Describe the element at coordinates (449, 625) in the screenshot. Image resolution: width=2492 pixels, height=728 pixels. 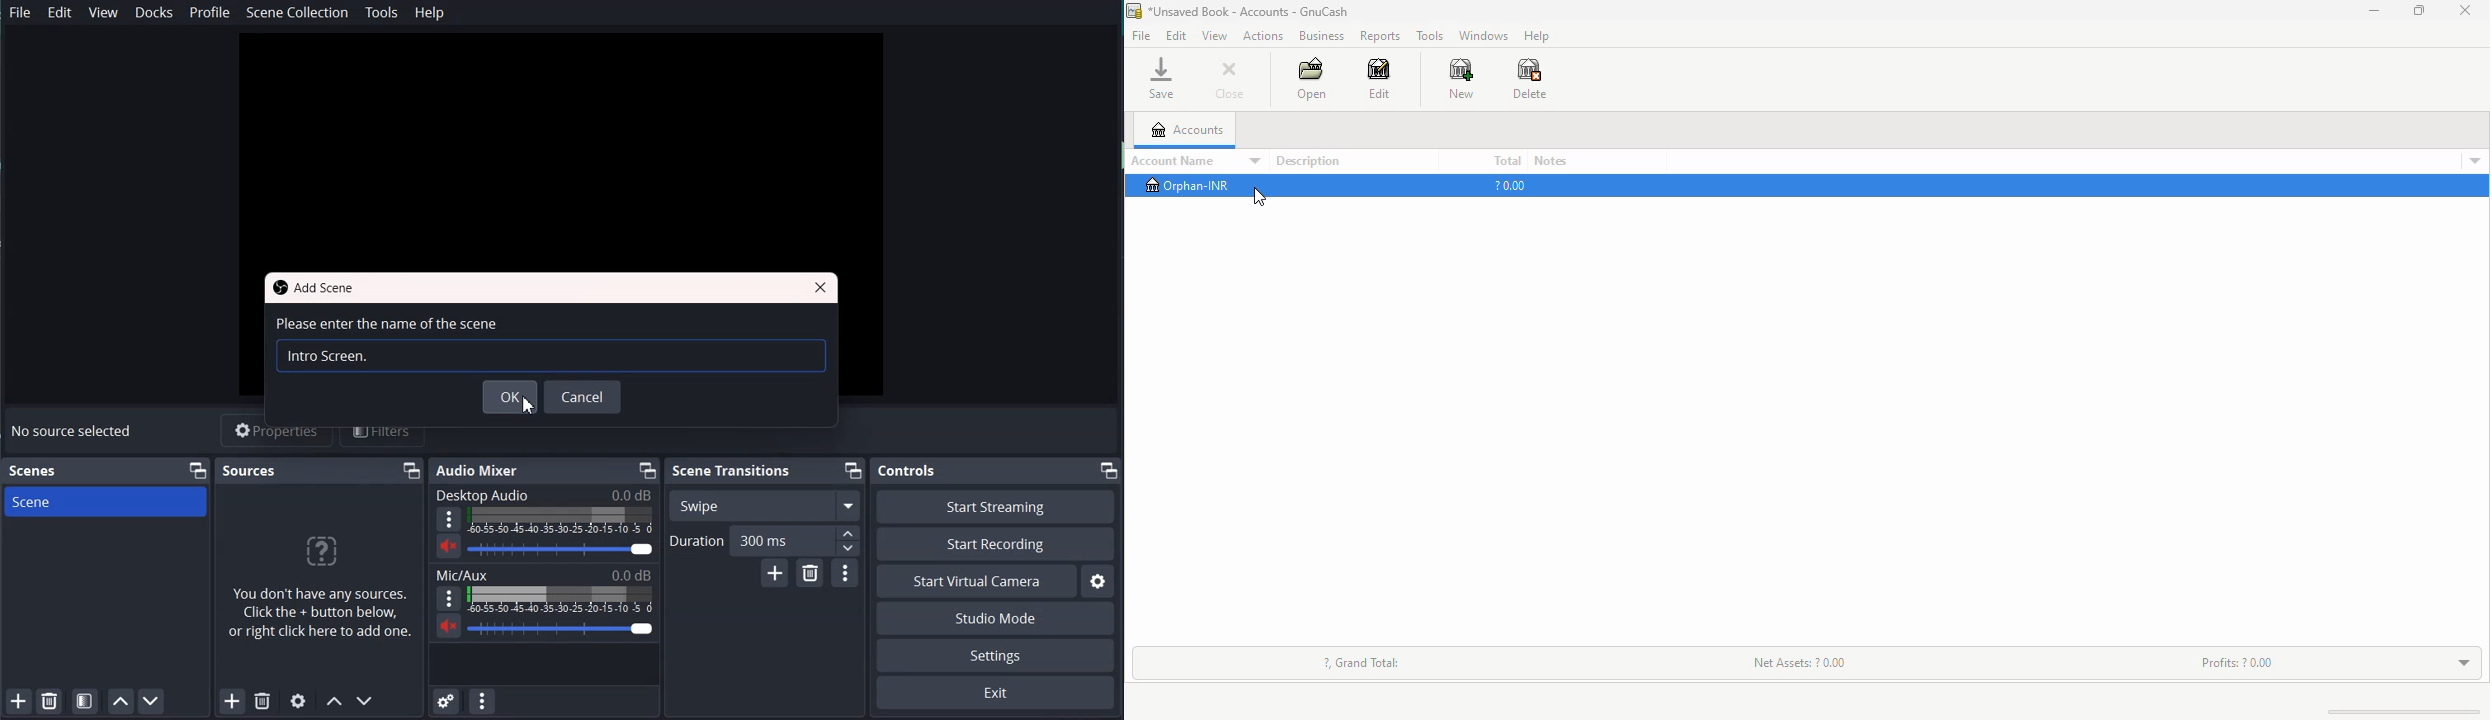
I see `Mute ` at that location.